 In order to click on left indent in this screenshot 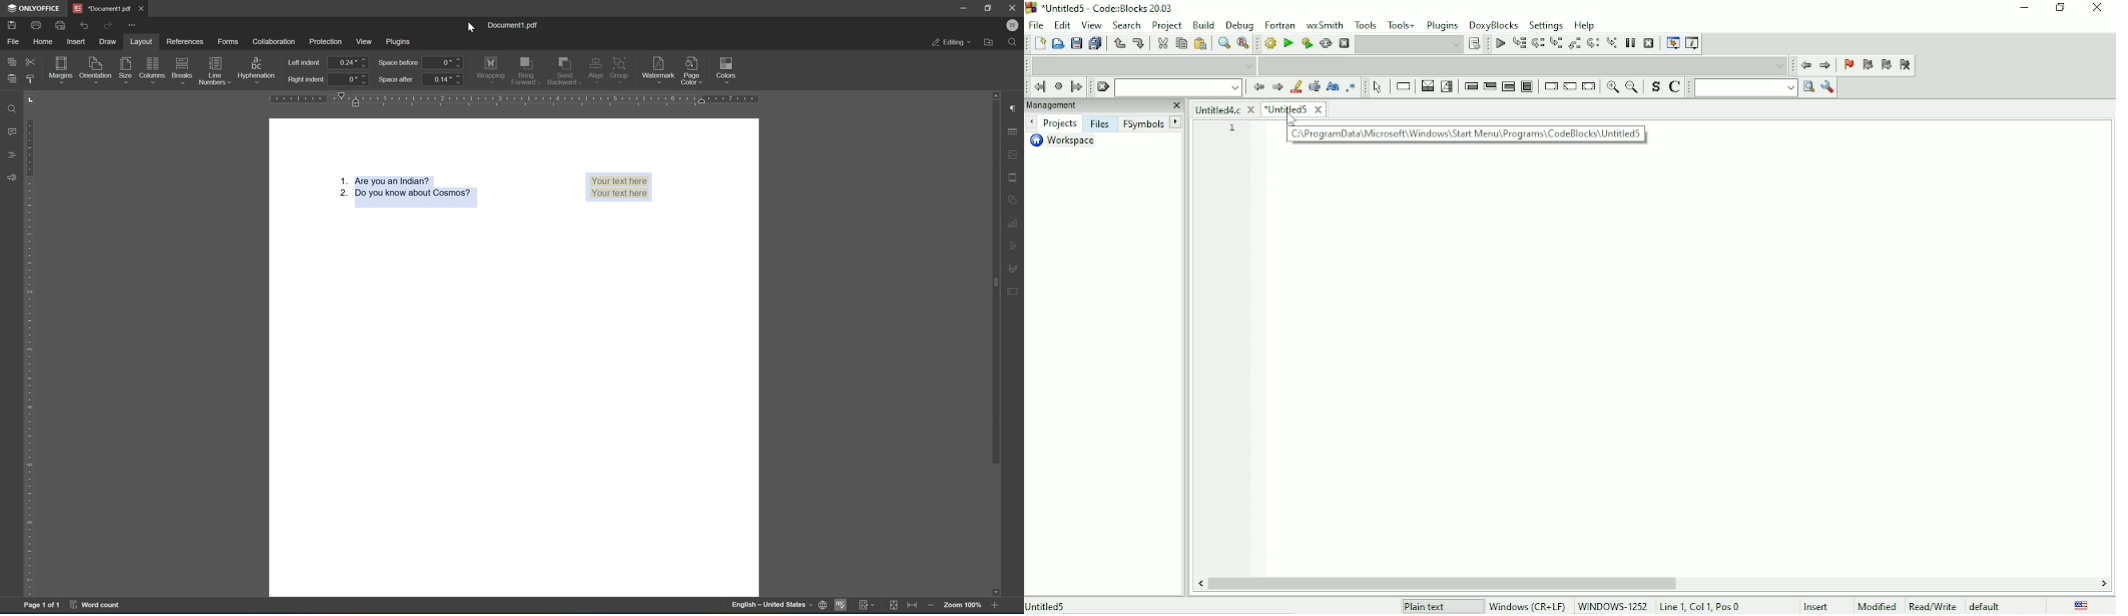, I will do `click(304, 62)`.